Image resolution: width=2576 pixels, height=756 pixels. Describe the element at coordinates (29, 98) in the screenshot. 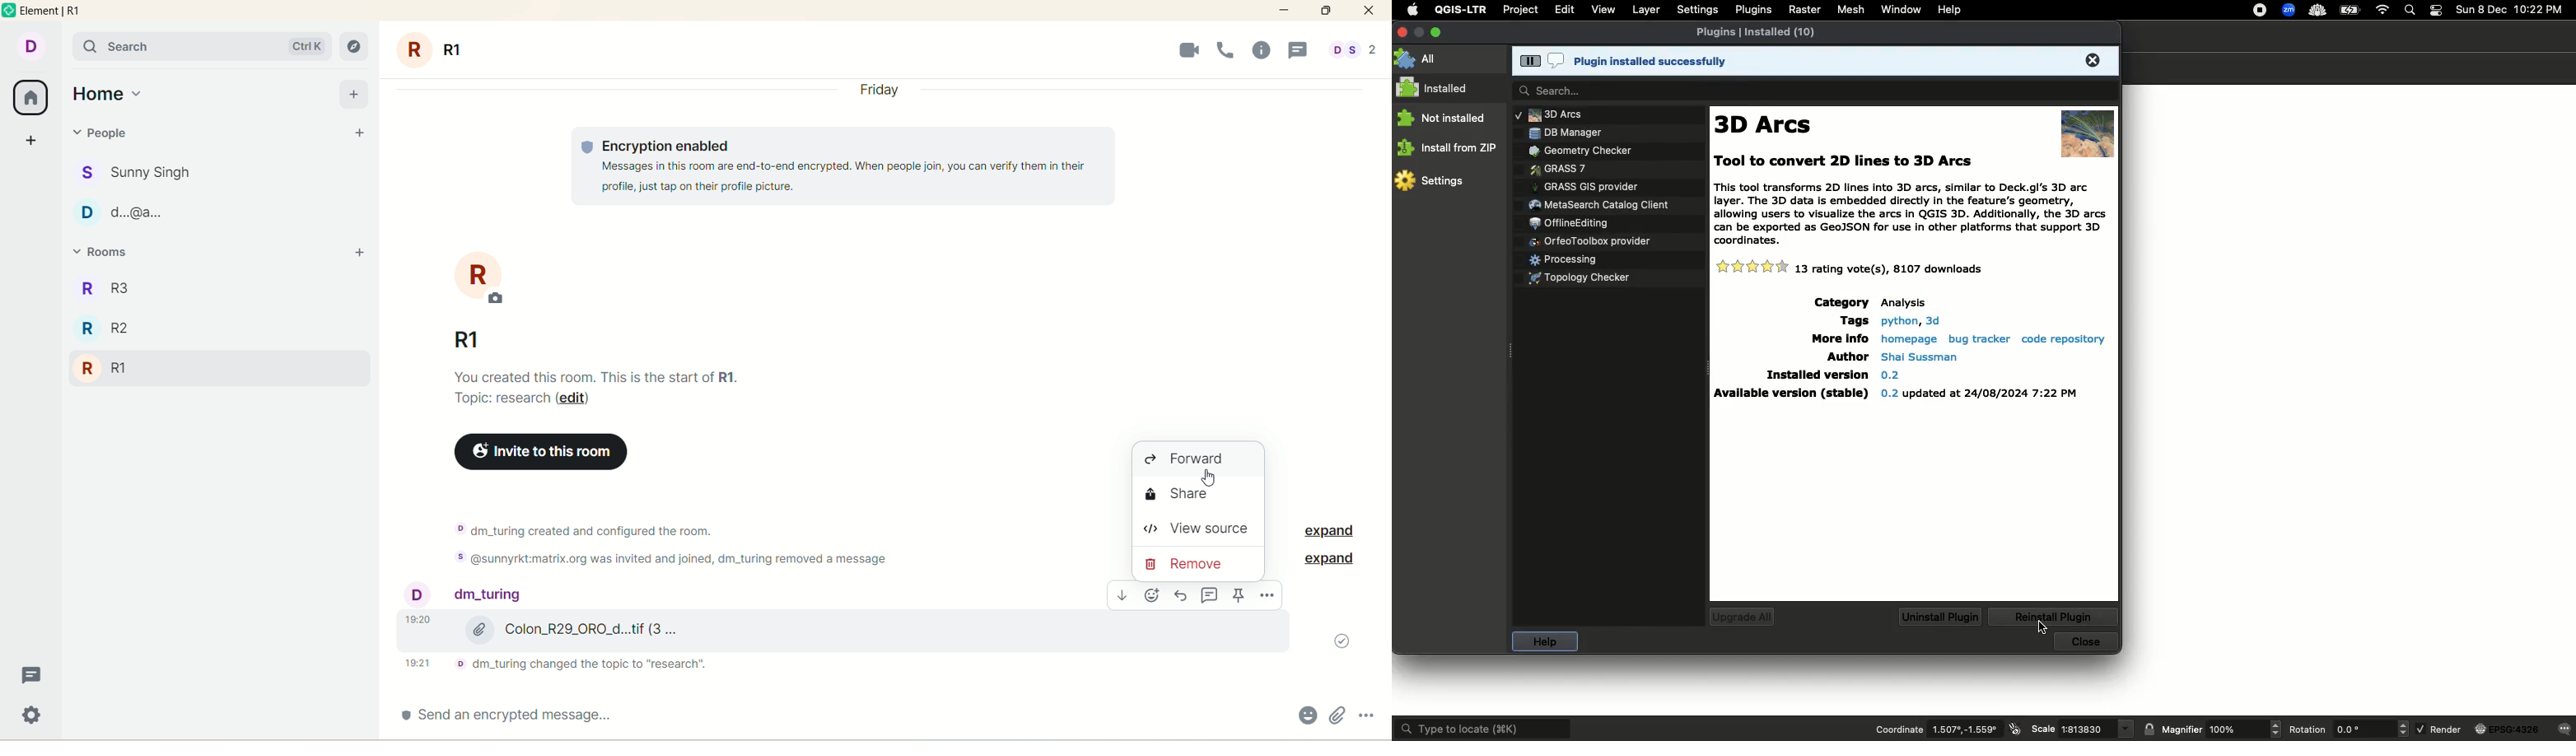

I see `all rooms` at that location.